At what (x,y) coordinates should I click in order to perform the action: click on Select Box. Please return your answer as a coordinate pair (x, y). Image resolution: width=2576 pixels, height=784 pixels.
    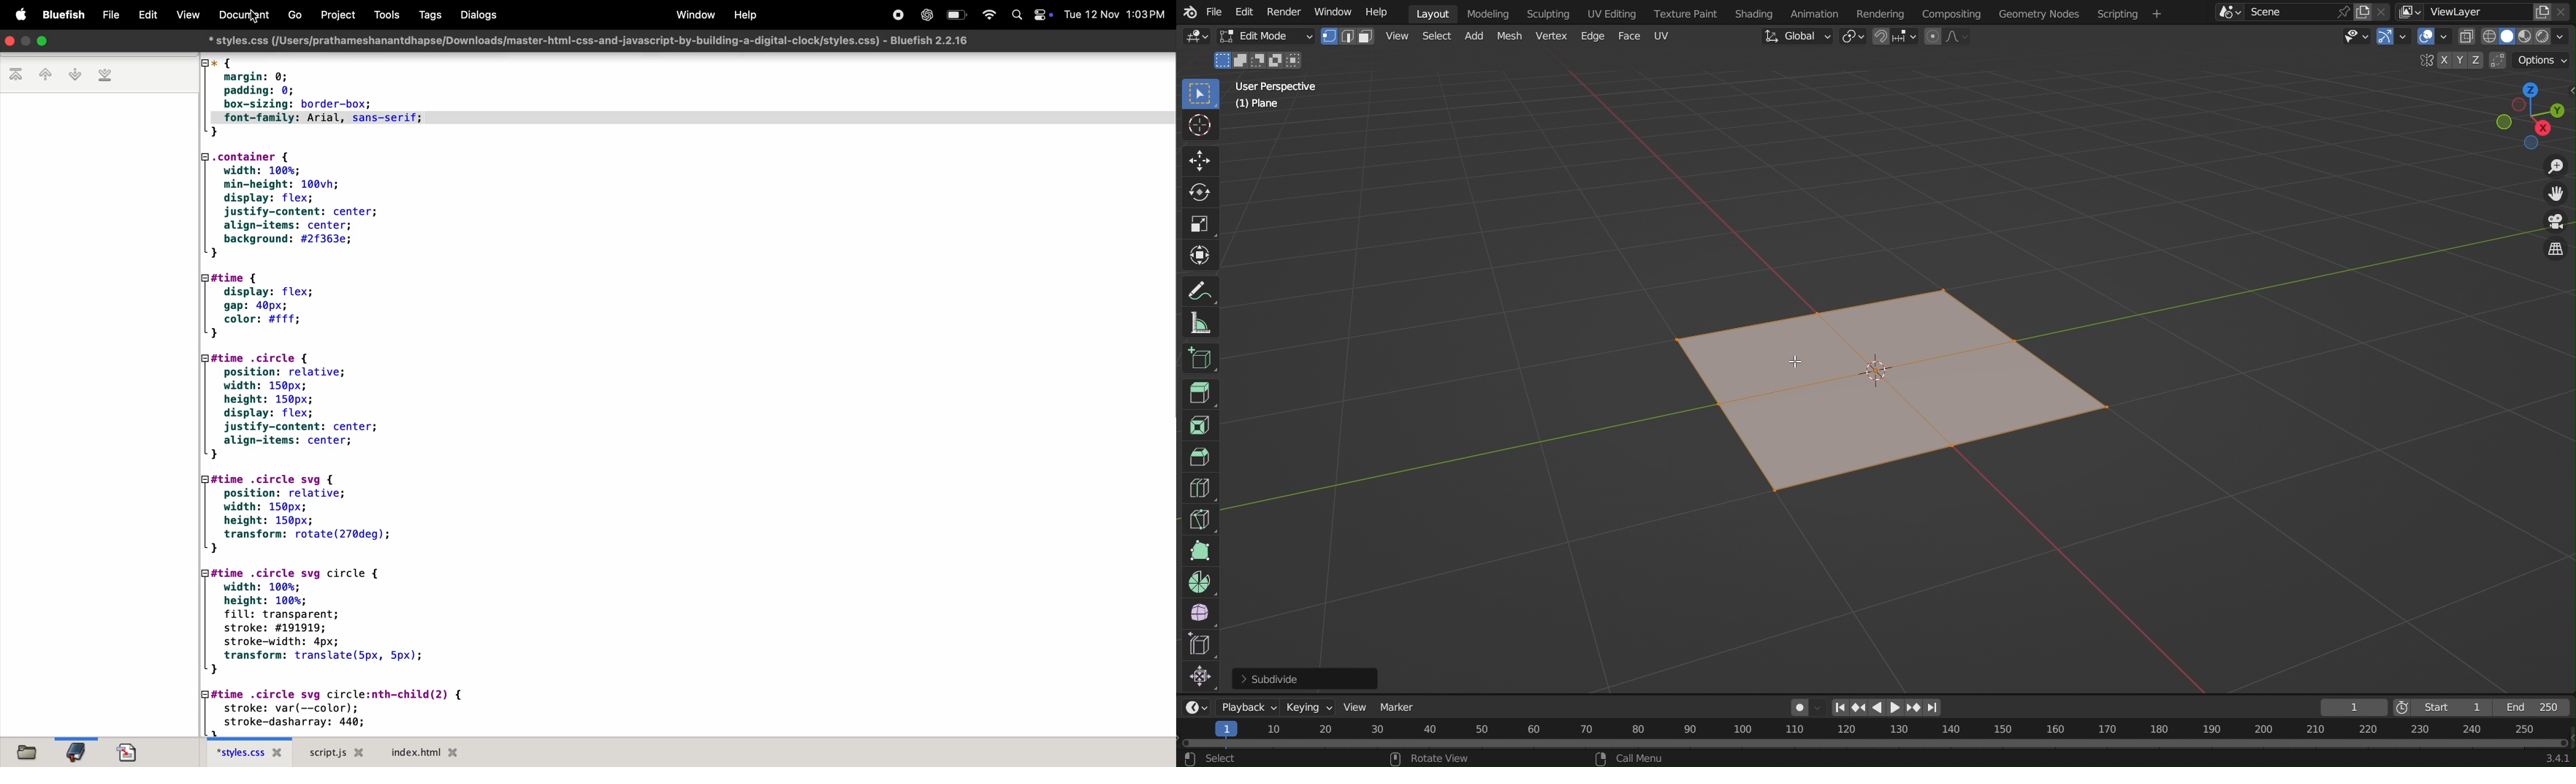
    Looking at the image, I should click on (1200, 95).